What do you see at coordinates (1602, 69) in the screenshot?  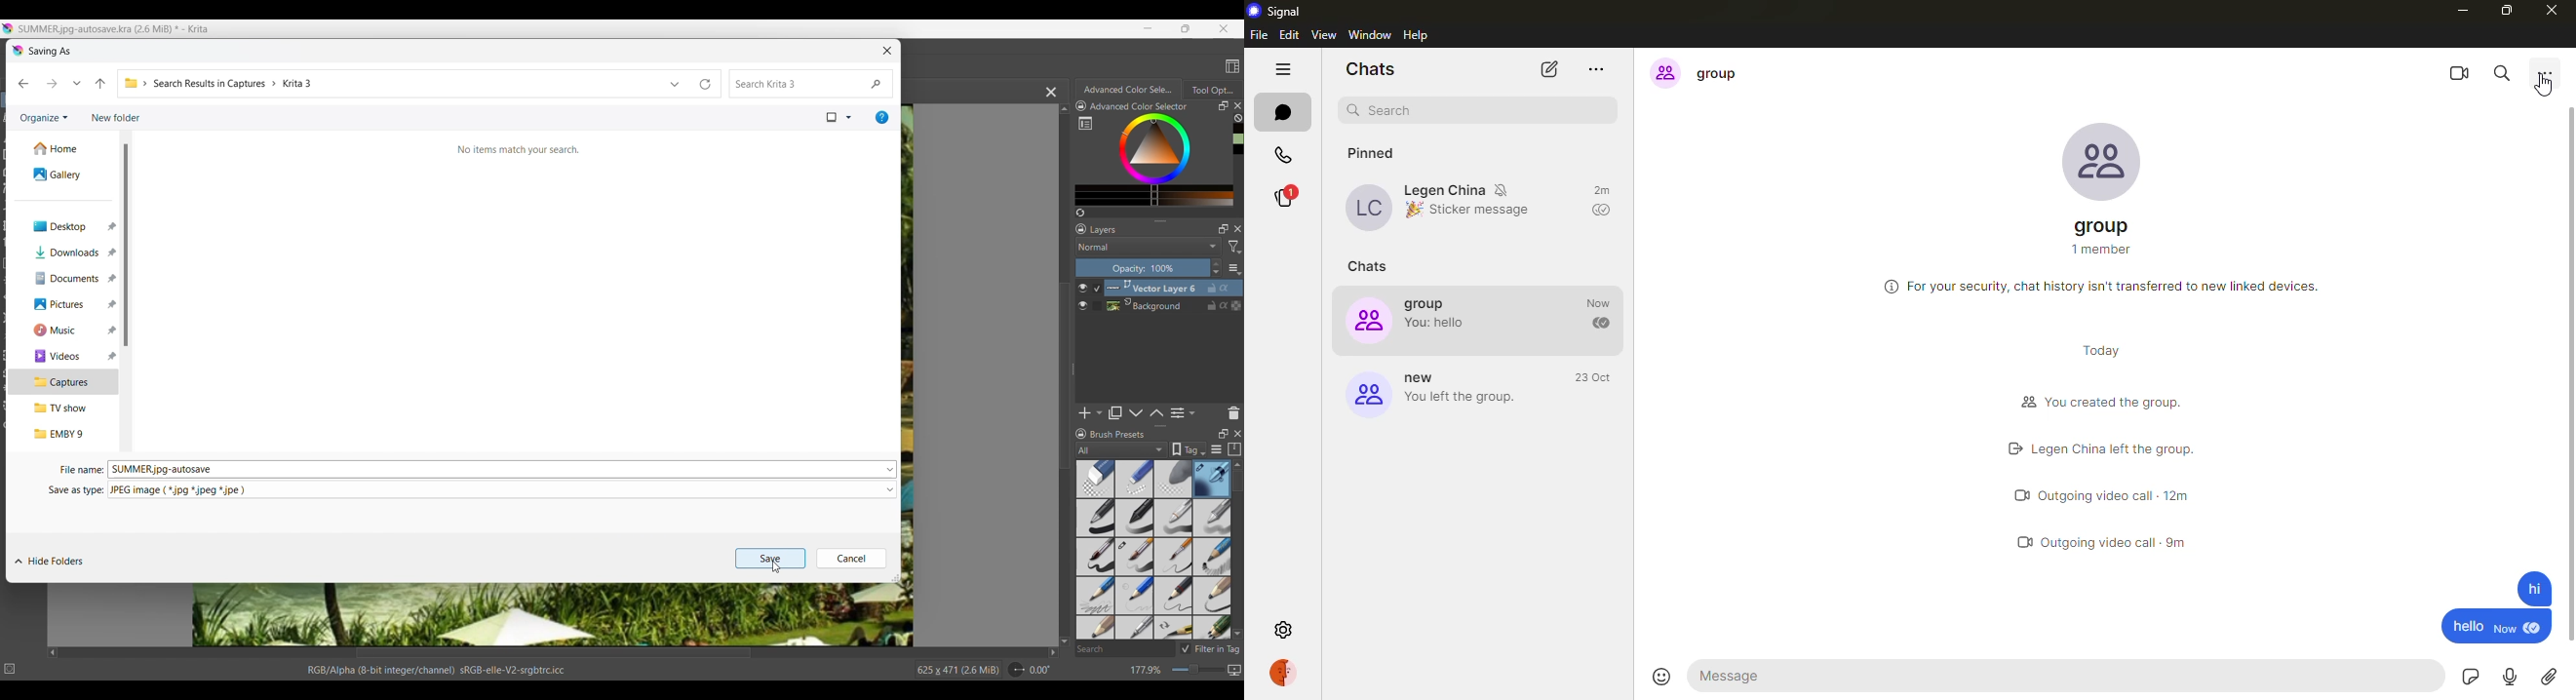 I see `more` at bounding box center [1602, 69].